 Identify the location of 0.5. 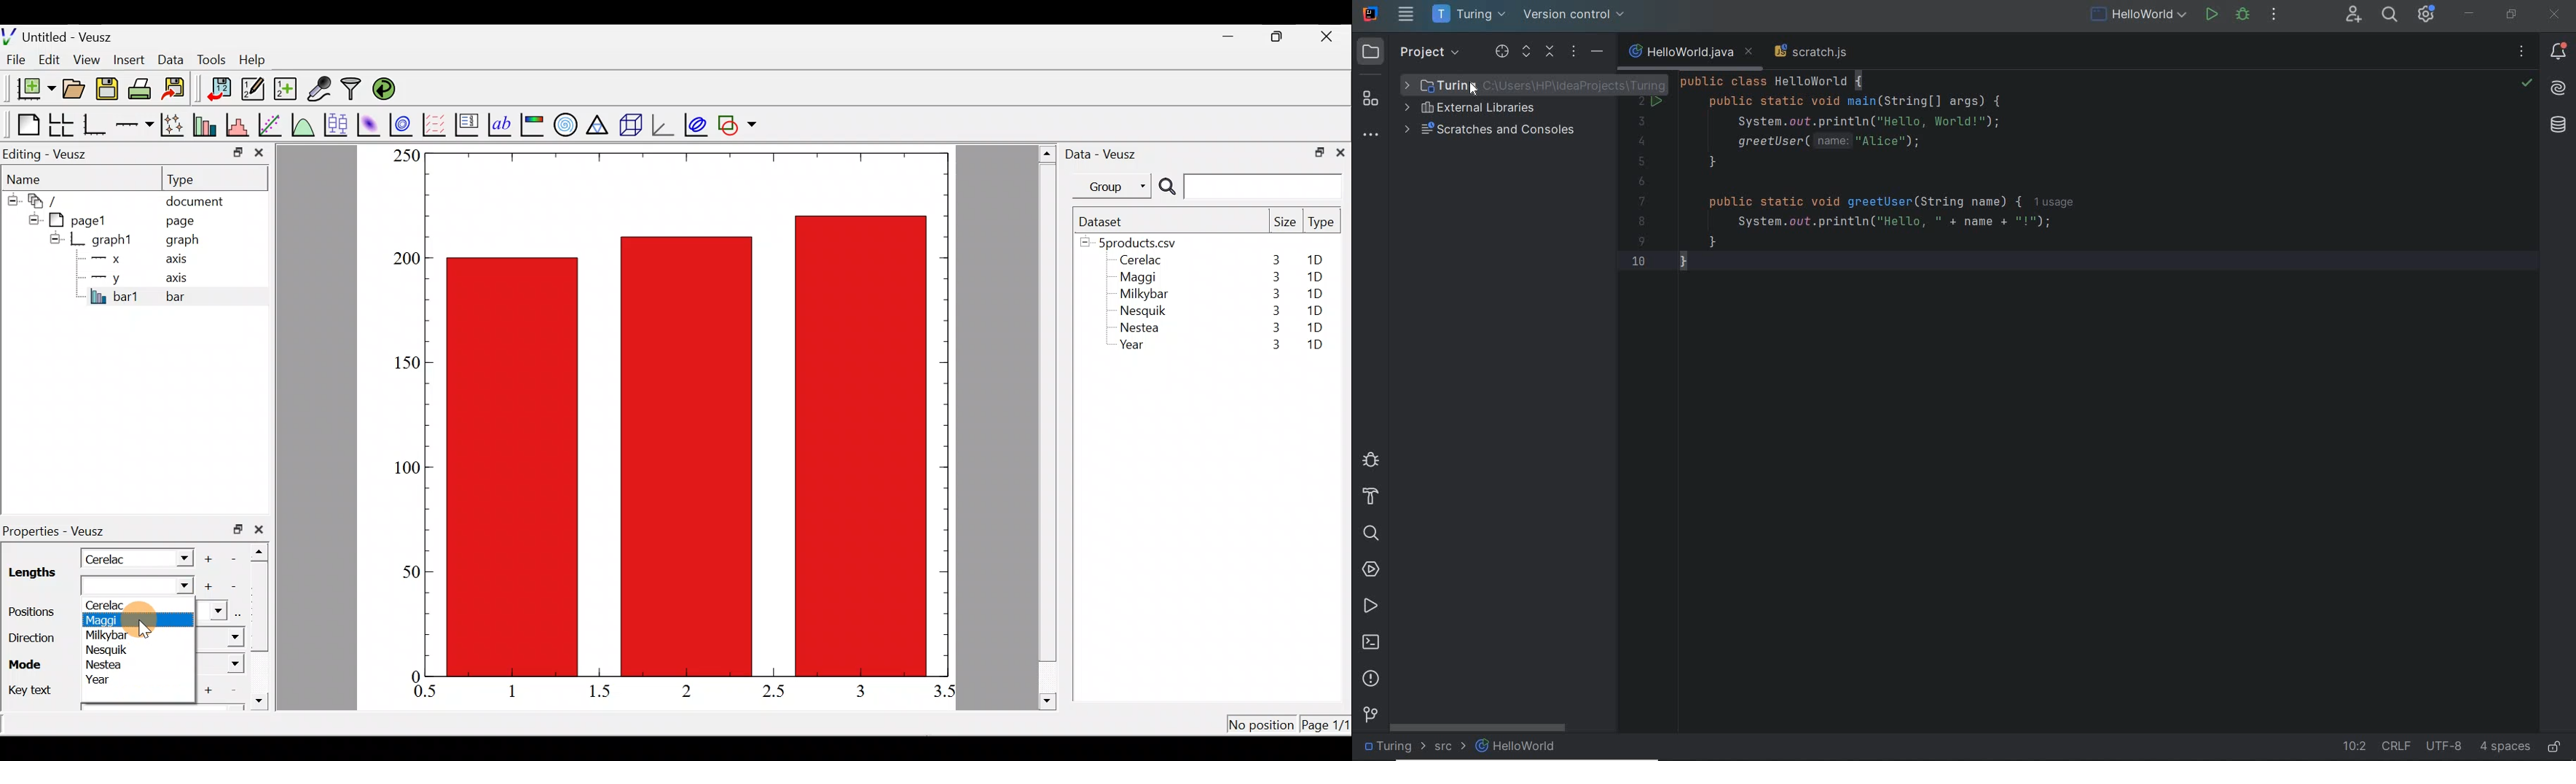
(425, 693).